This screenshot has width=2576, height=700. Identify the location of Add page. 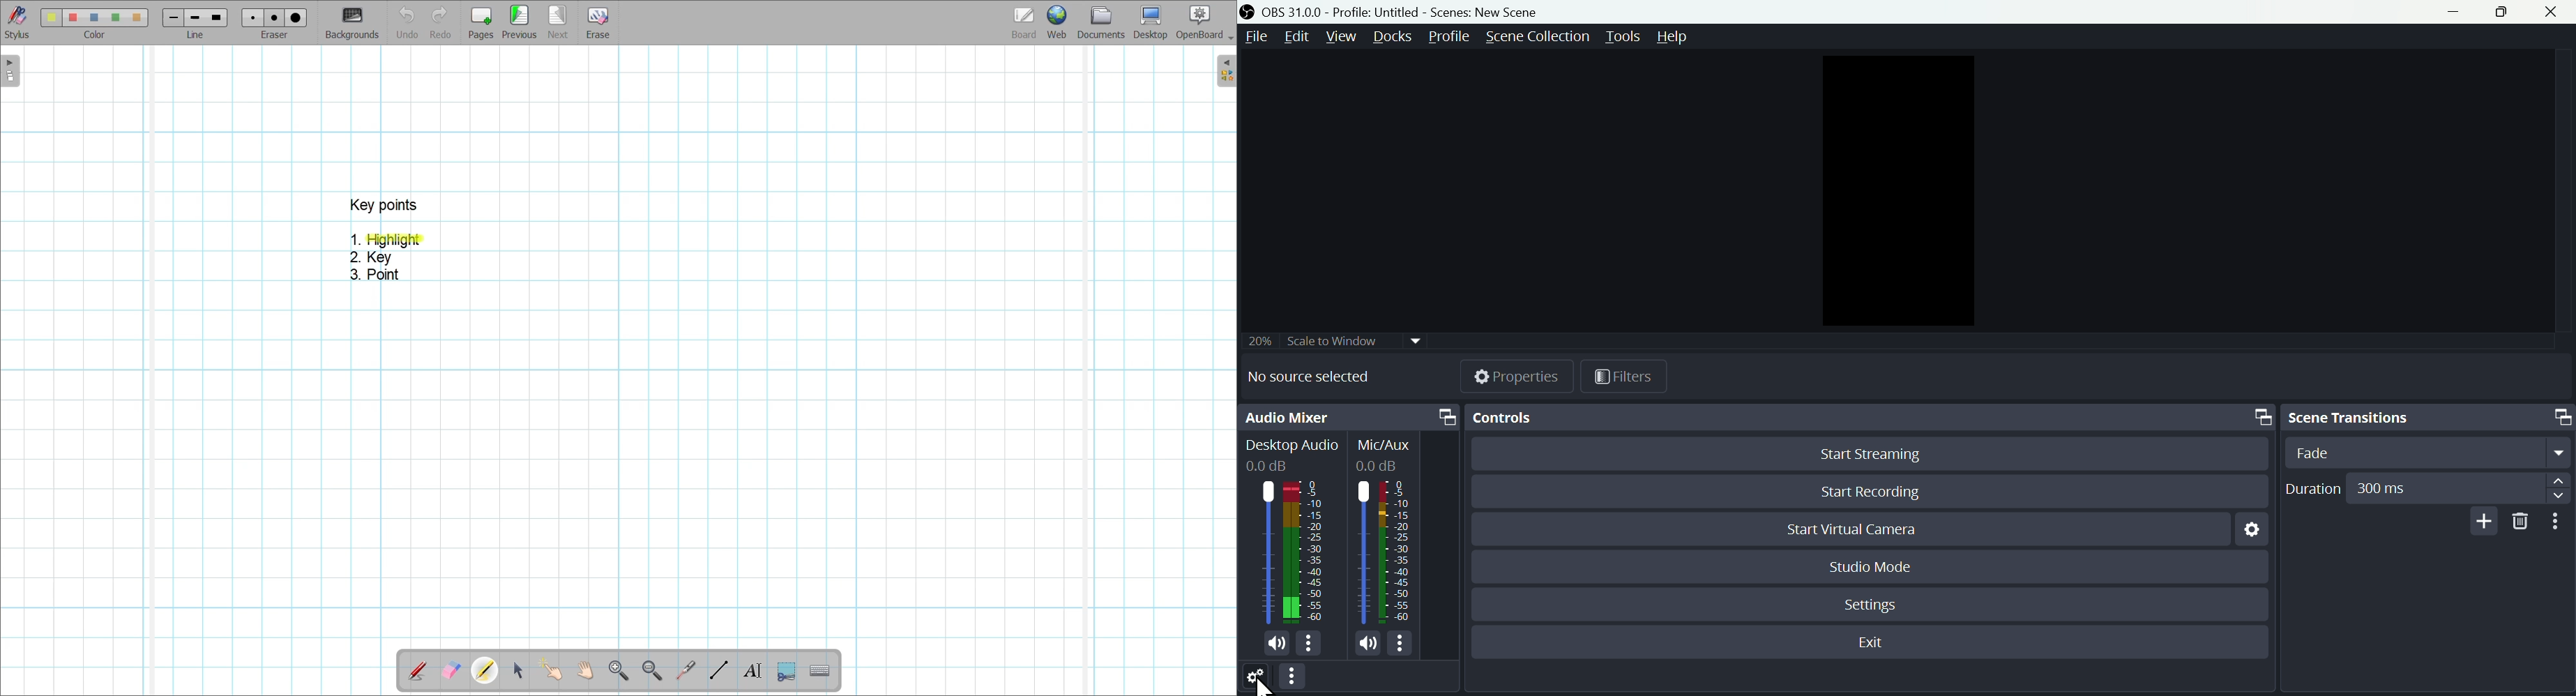
(481, 23).